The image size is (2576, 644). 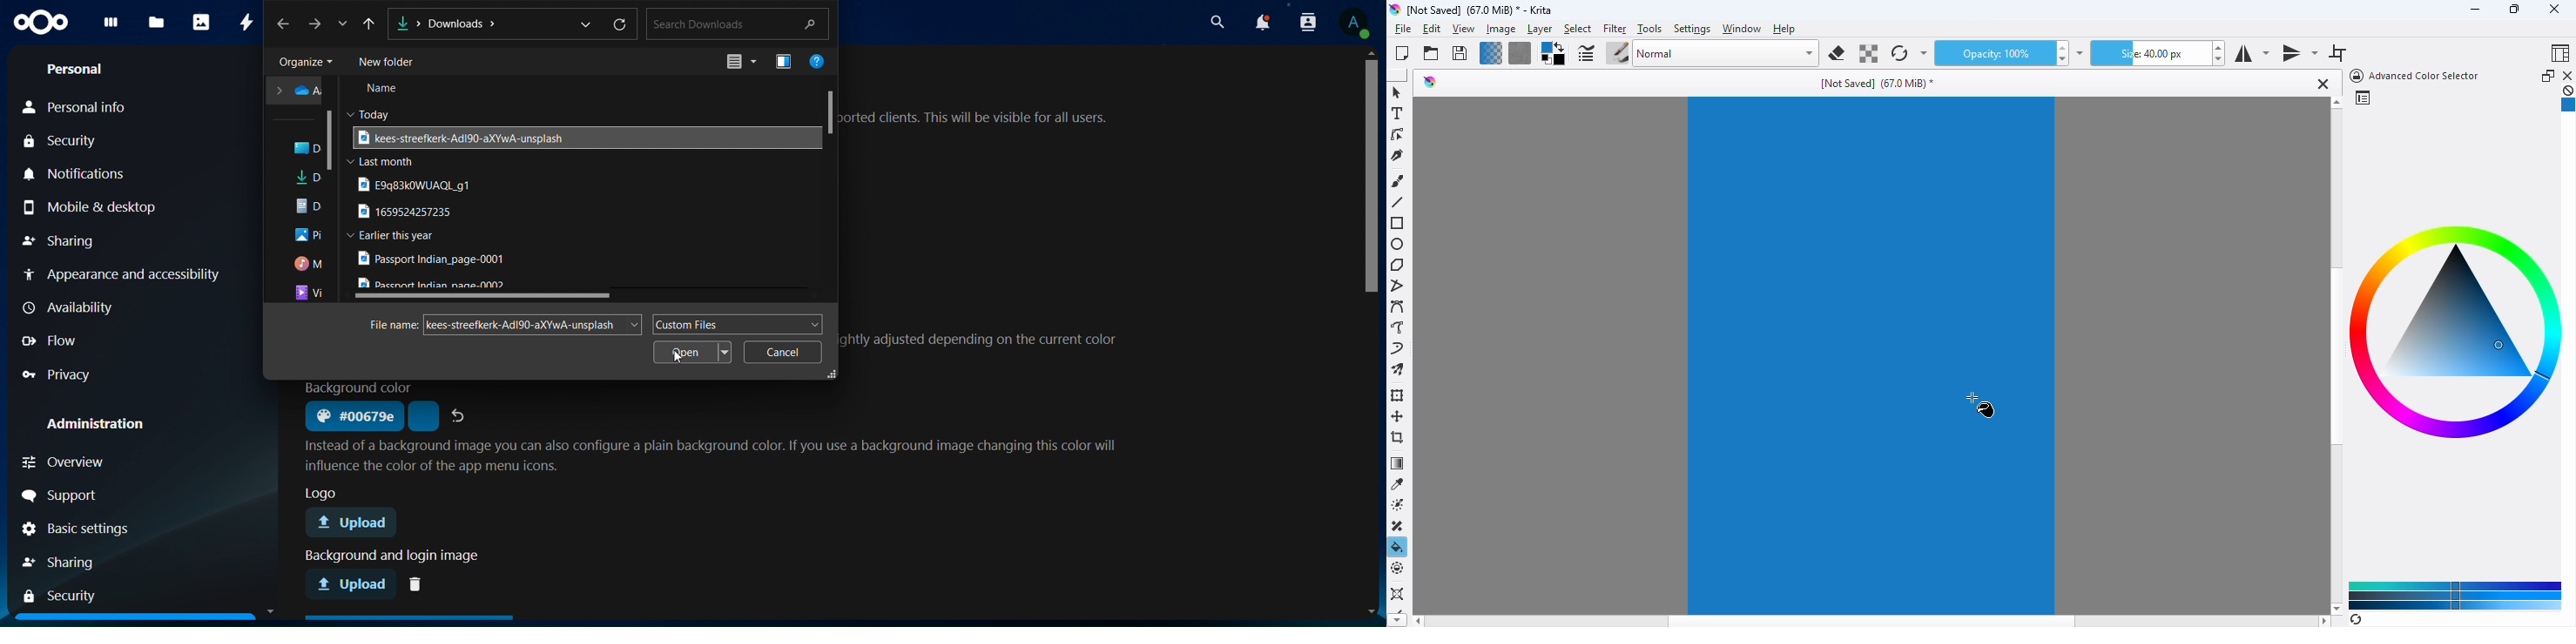 What do you see at coordinates (66, 342) in the screenshot?
I see `flow` at bounding box center [66, 342].